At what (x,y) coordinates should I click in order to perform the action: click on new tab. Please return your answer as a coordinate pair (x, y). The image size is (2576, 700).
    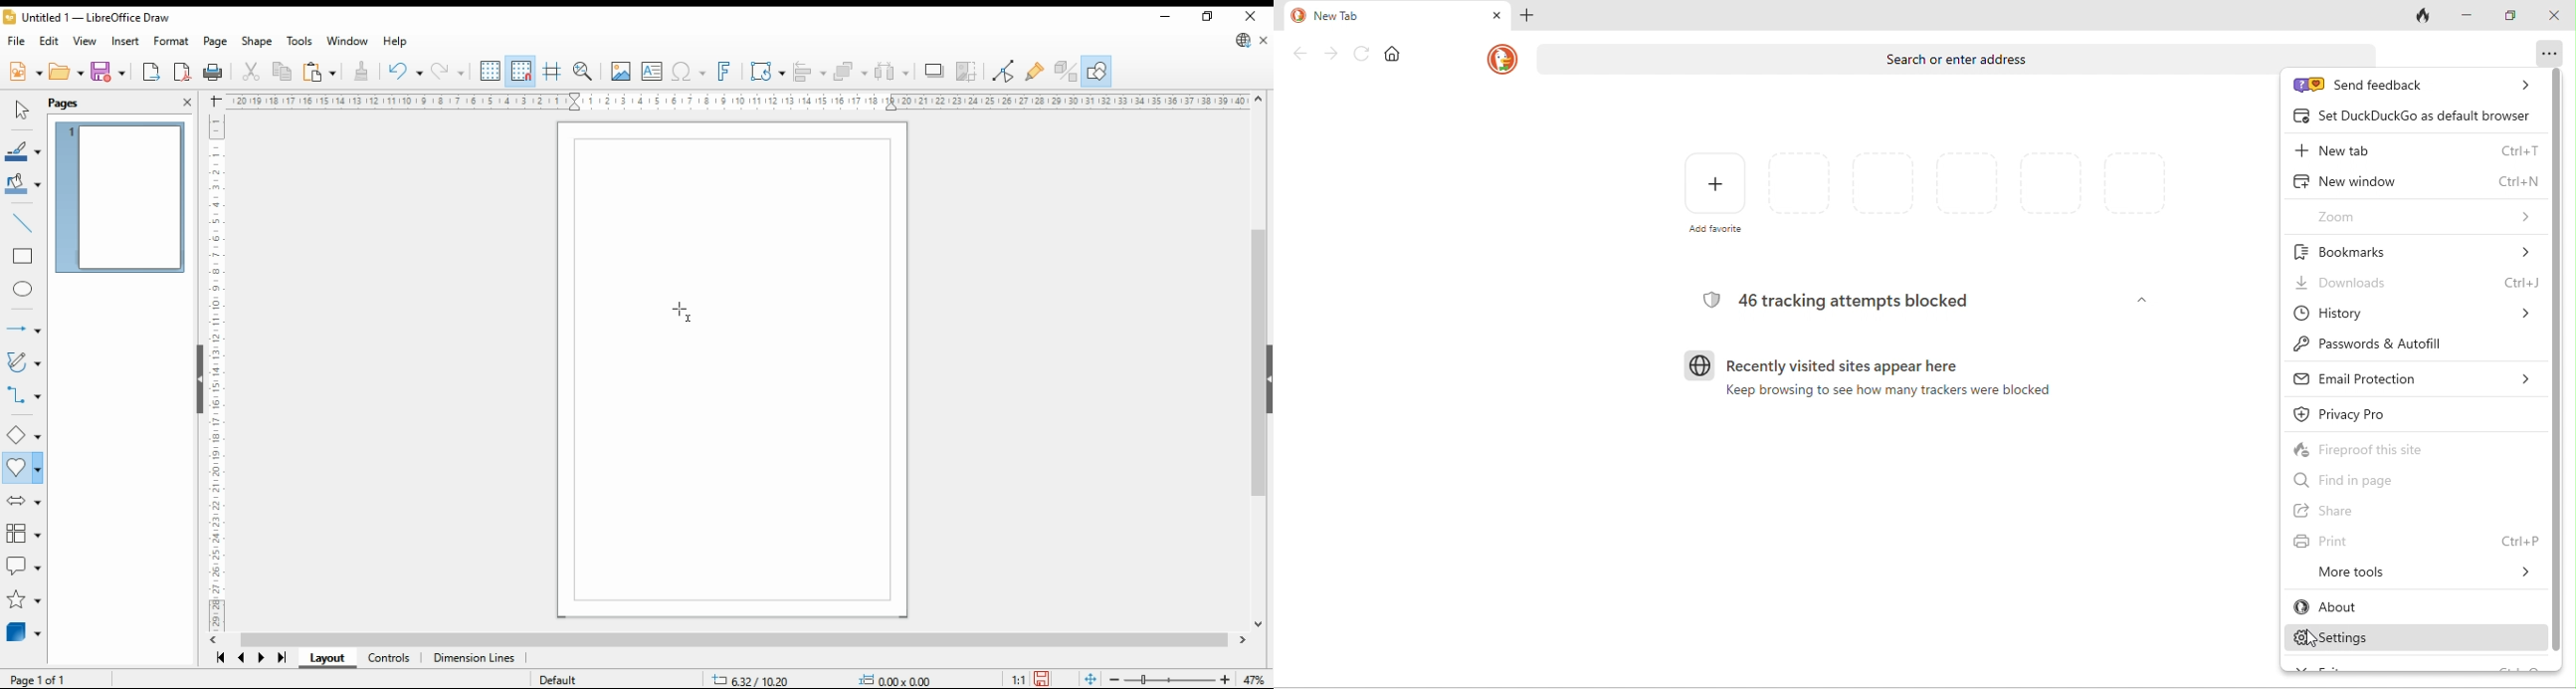
    Looking at the image, I should click on (2419, 147).